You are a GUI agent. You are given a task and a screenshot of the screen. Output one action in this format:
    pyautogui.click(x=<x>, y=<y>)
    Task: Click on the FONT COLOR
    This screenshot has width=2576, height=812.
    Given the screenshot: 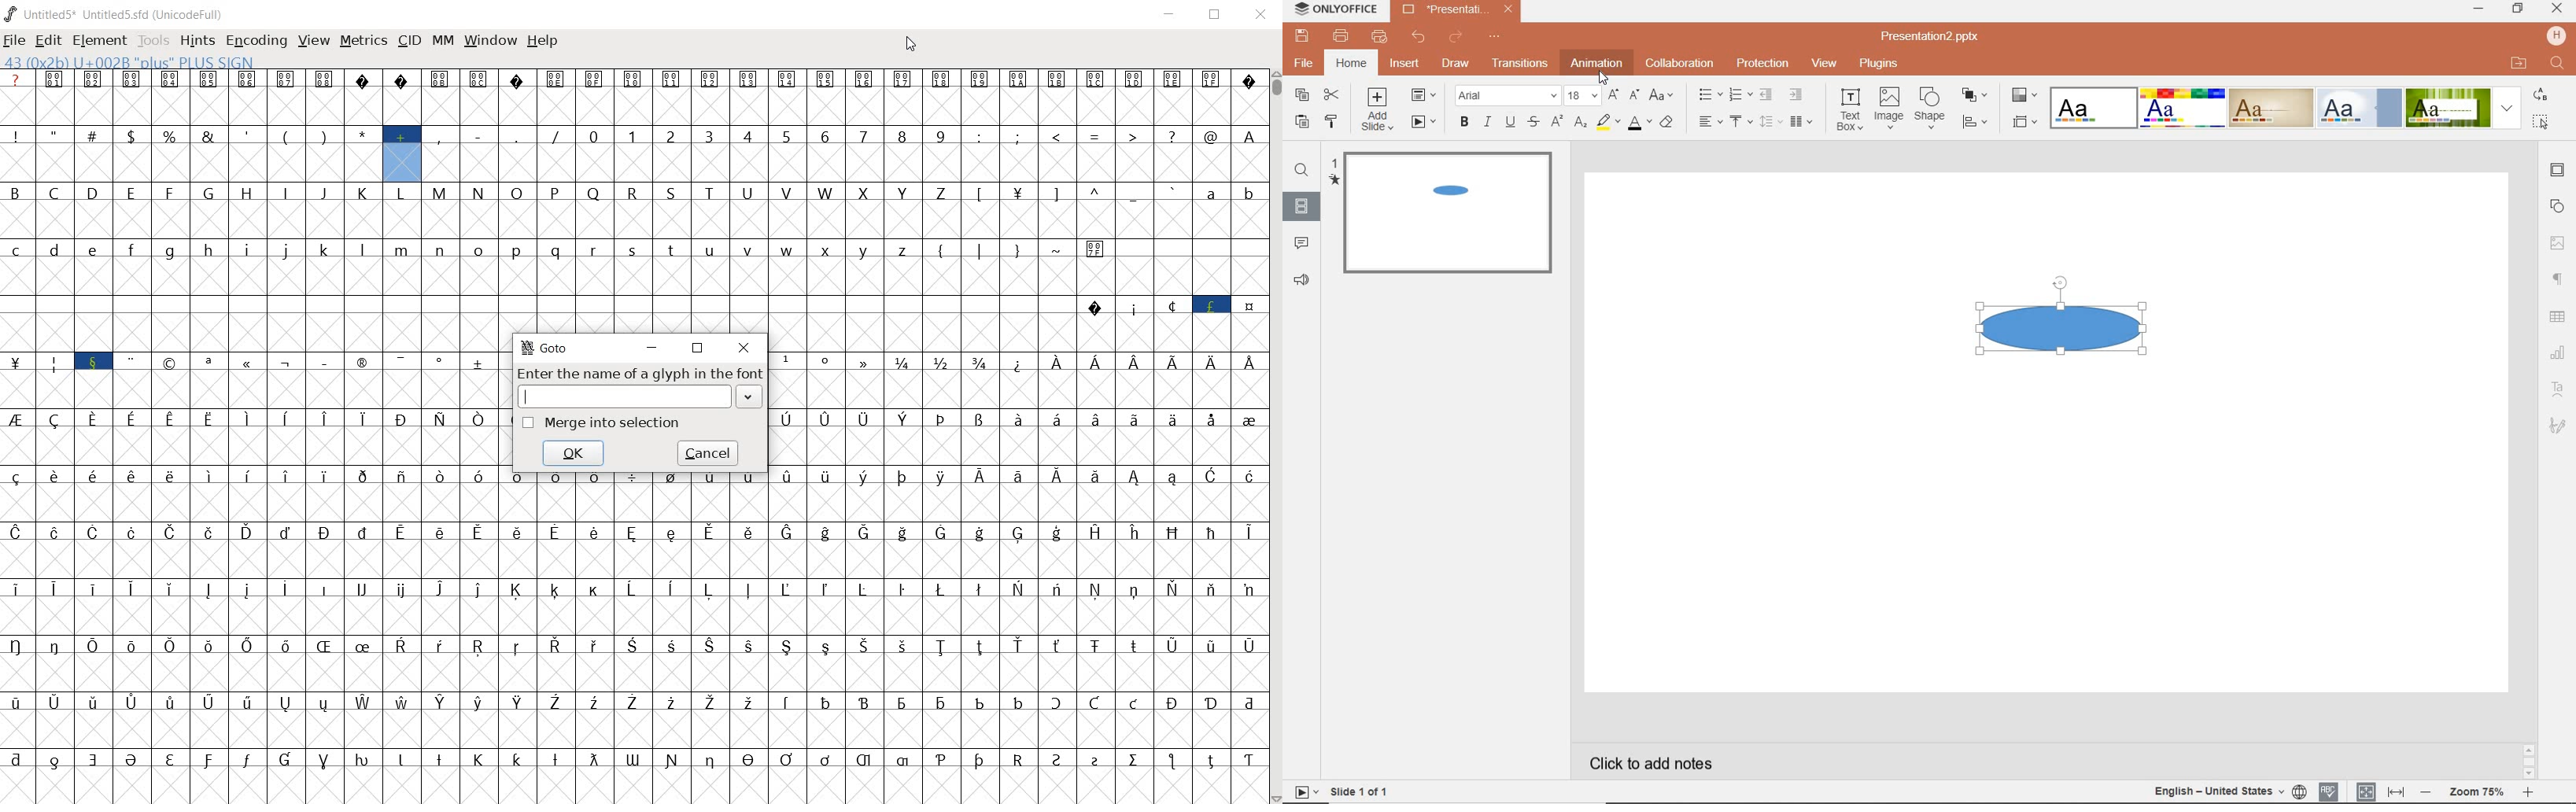 What is the action you would take?
    pyautogui.click(x=1641, y=125)
    